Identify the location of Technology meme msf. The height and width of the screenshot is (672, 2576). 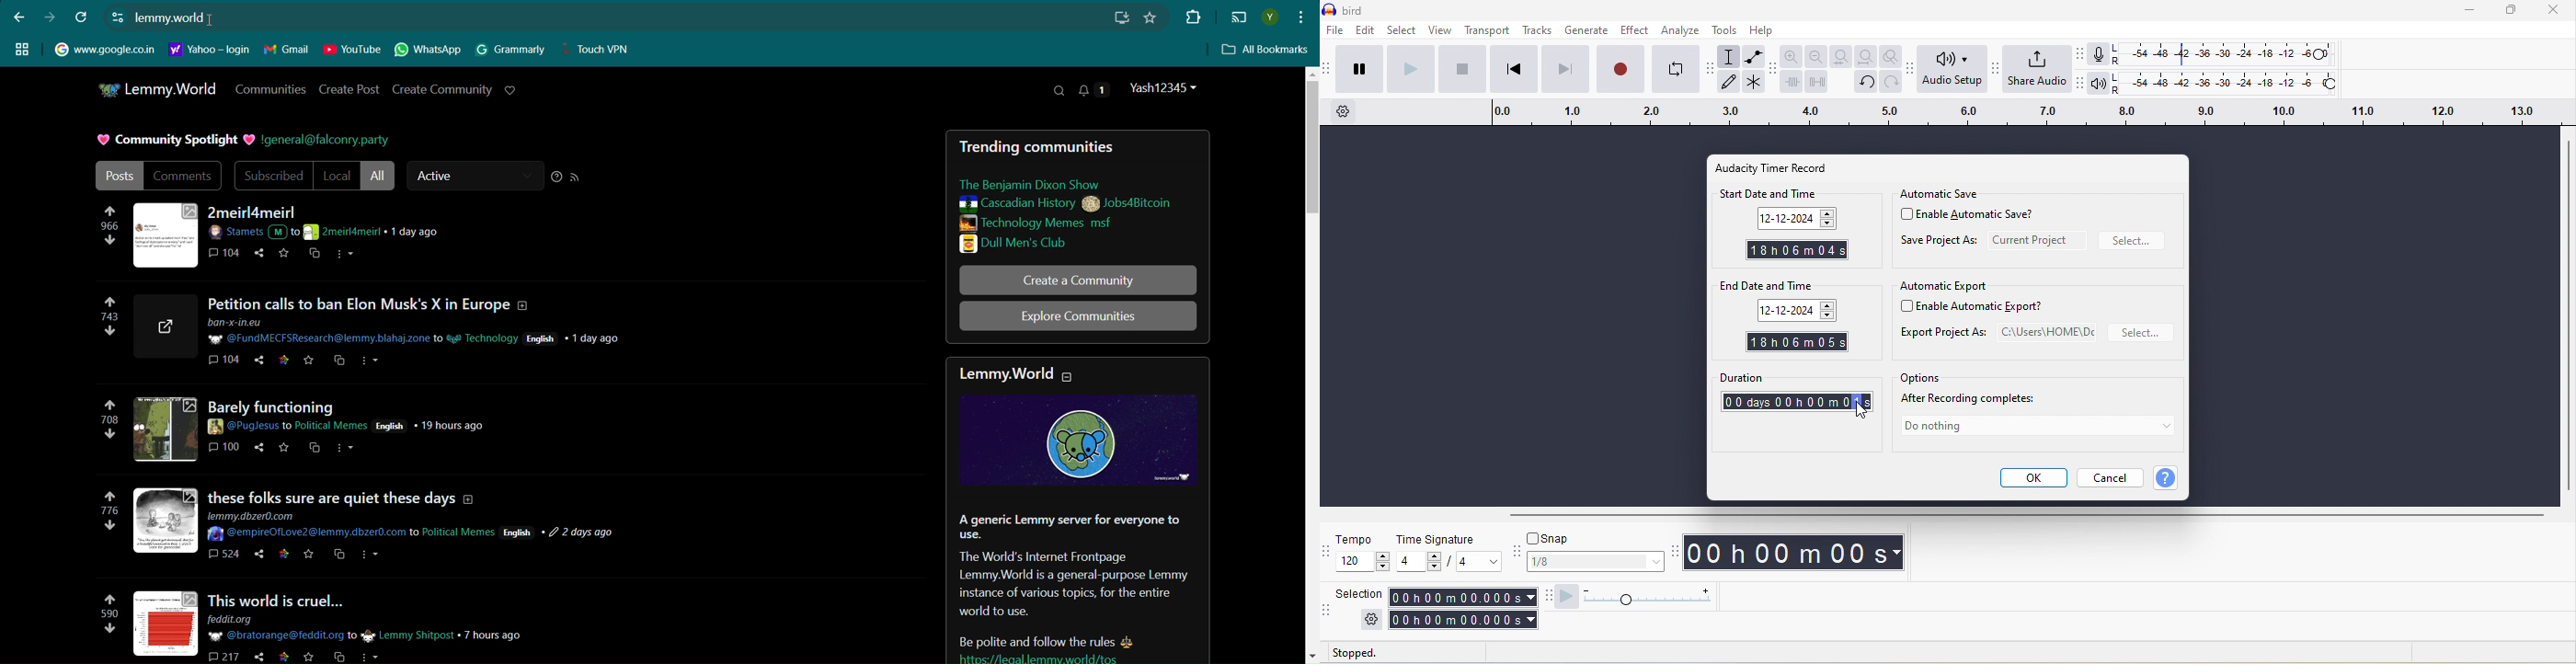
(1061, 223).